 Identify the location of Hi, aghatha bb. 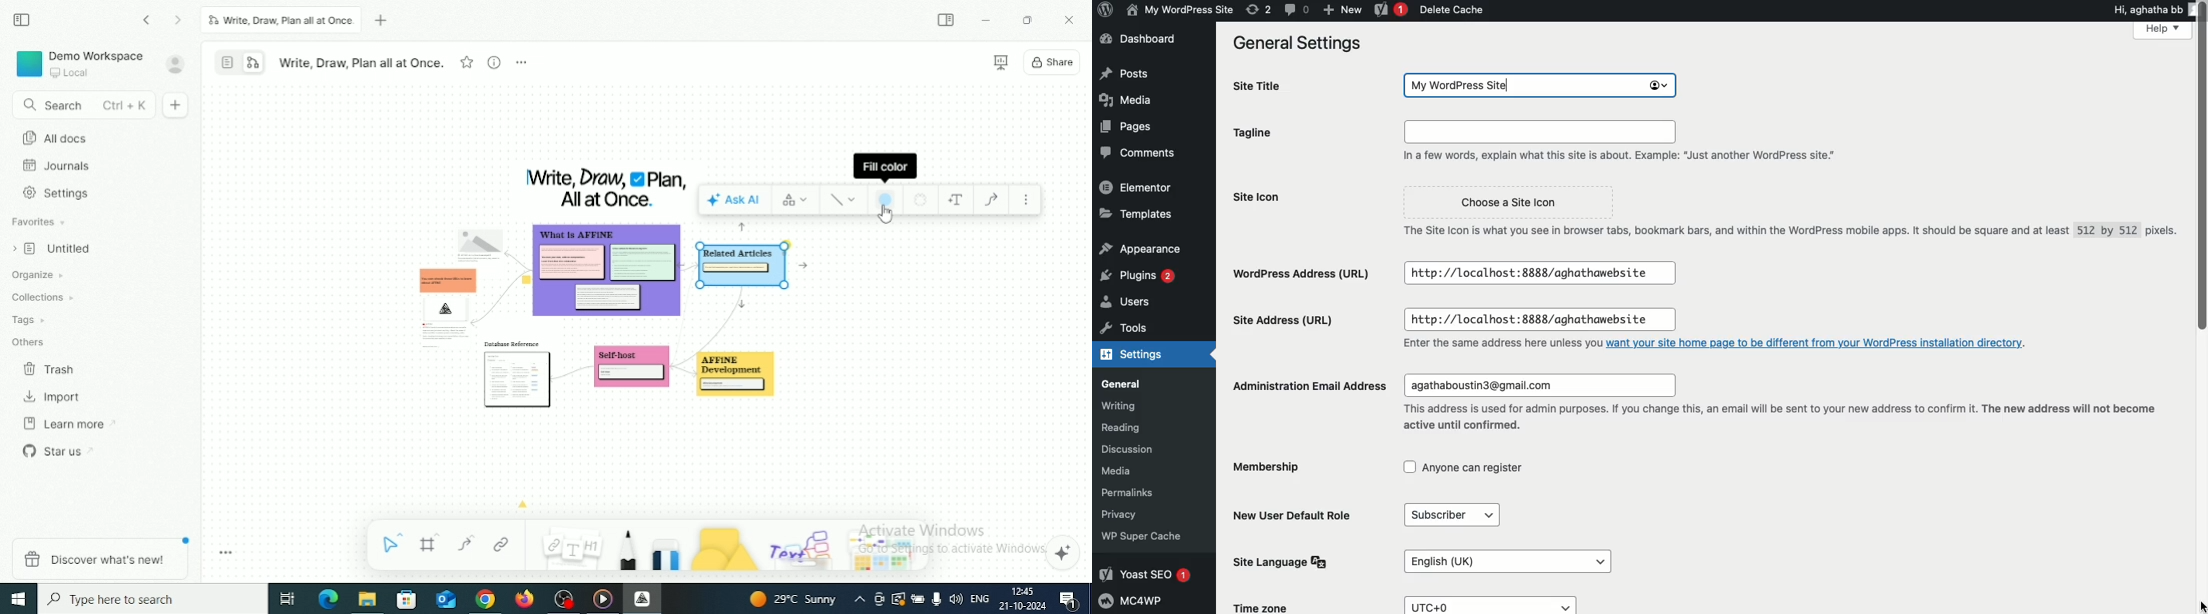
(2149, 10).